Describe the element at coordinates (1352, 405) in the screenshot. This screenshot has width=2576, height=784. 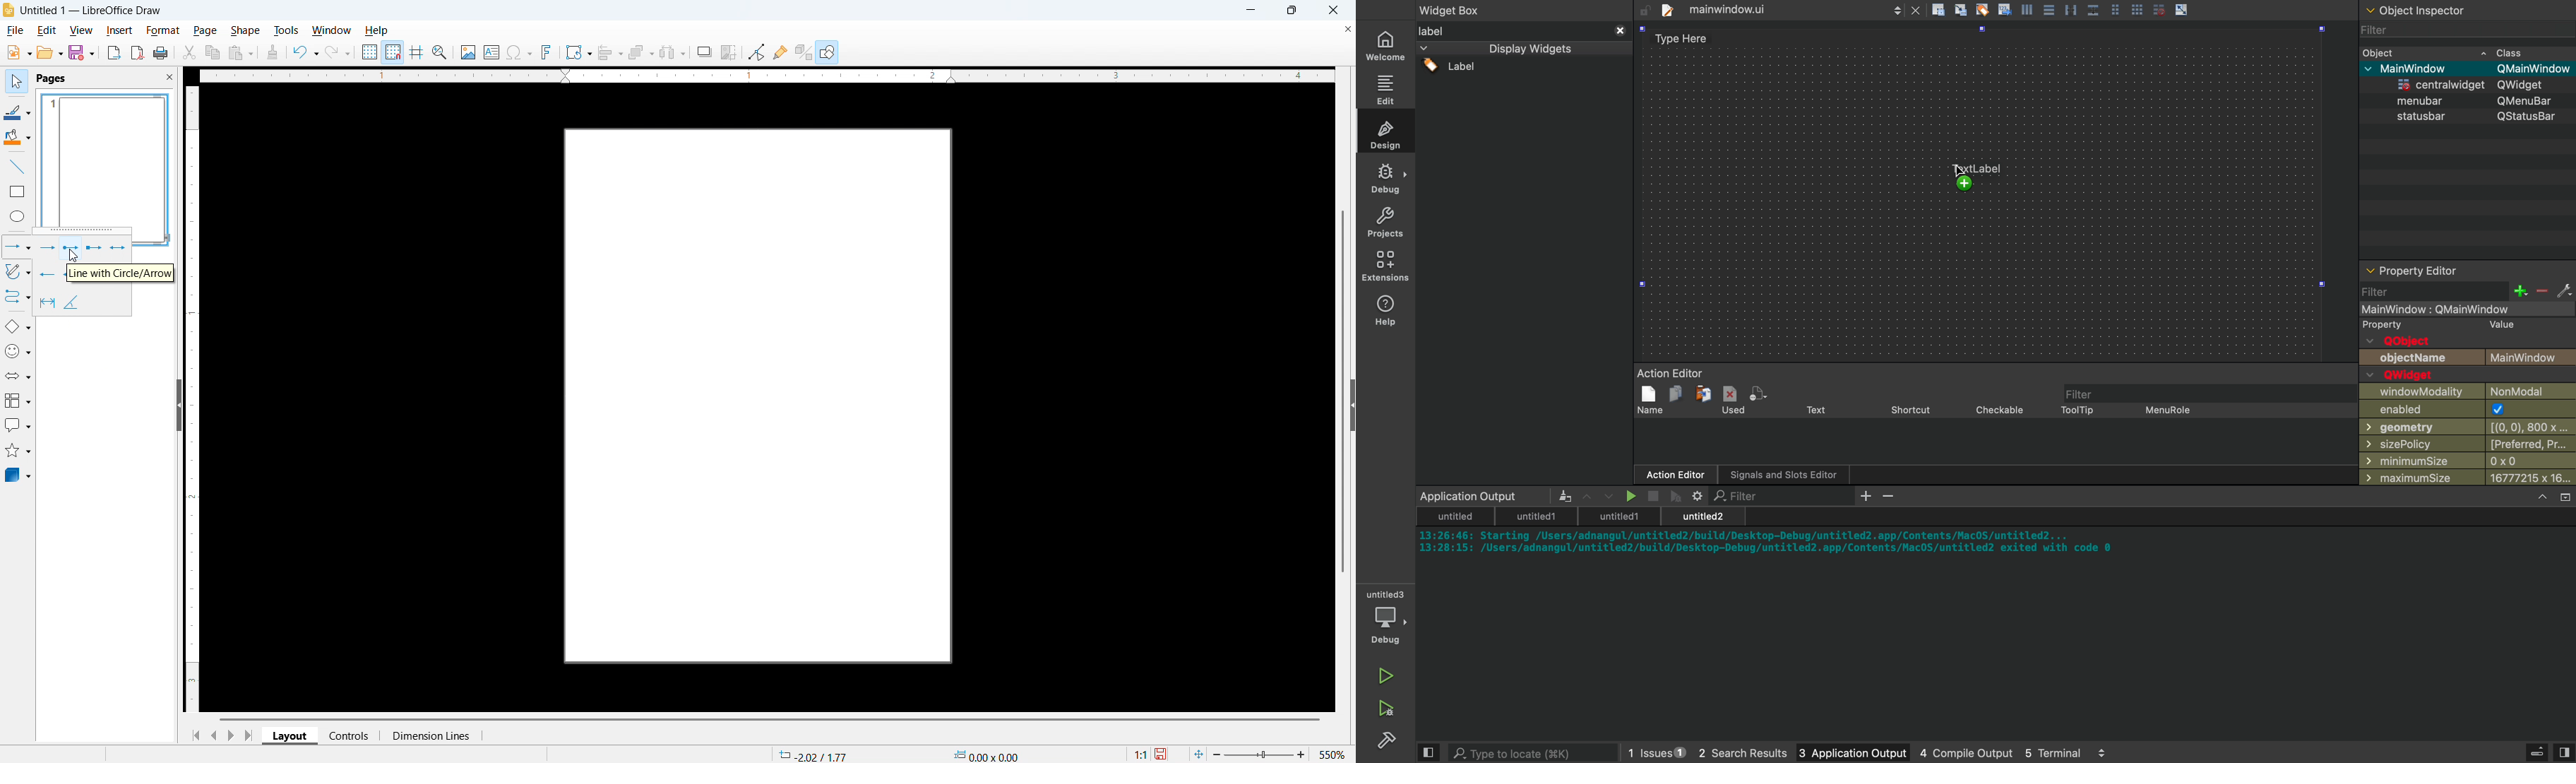
I see `Expand panel ` at that location.